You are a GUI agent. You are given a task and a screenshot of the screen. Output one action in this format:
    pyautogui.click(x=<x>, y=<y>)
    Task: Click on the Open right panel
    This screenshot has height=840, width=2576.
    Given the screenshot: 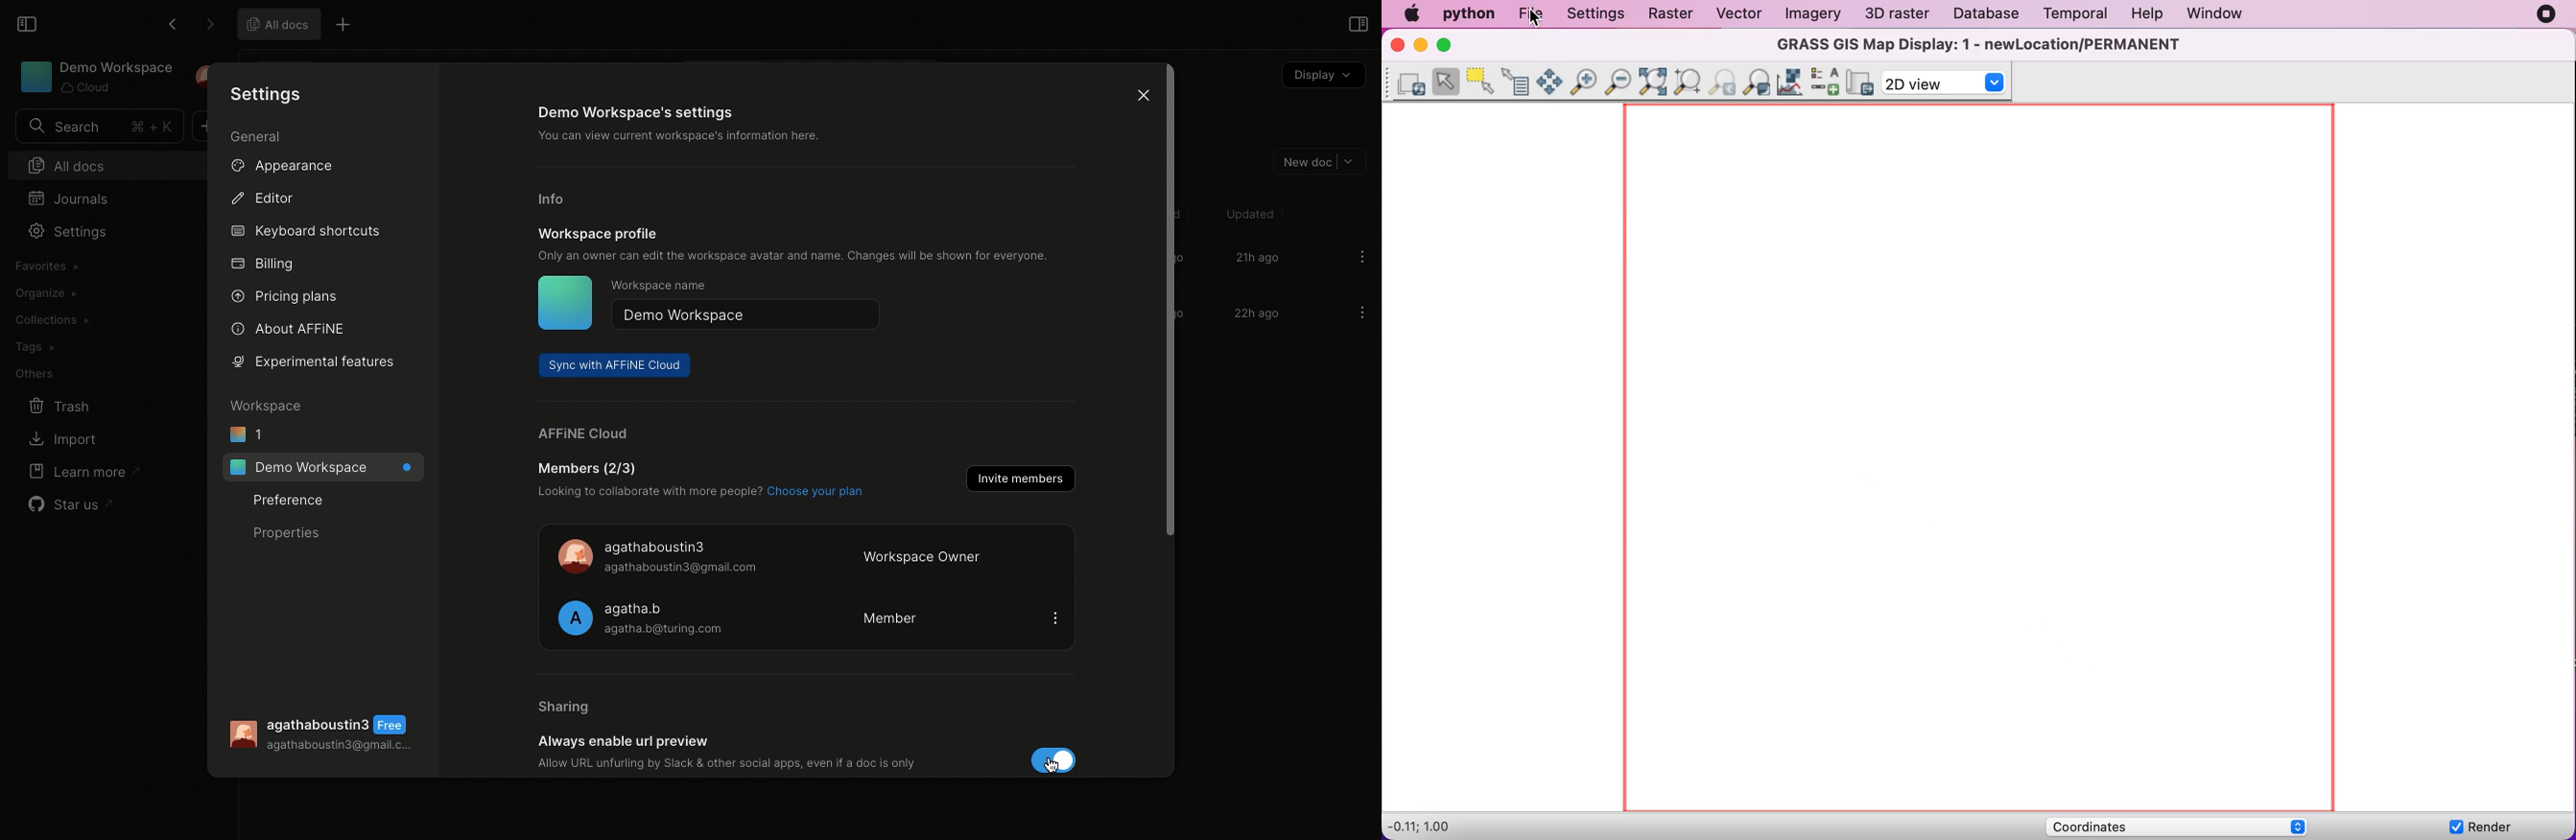 What is the action you would take?
    pyautogui.click(x=1356, y=23)
    